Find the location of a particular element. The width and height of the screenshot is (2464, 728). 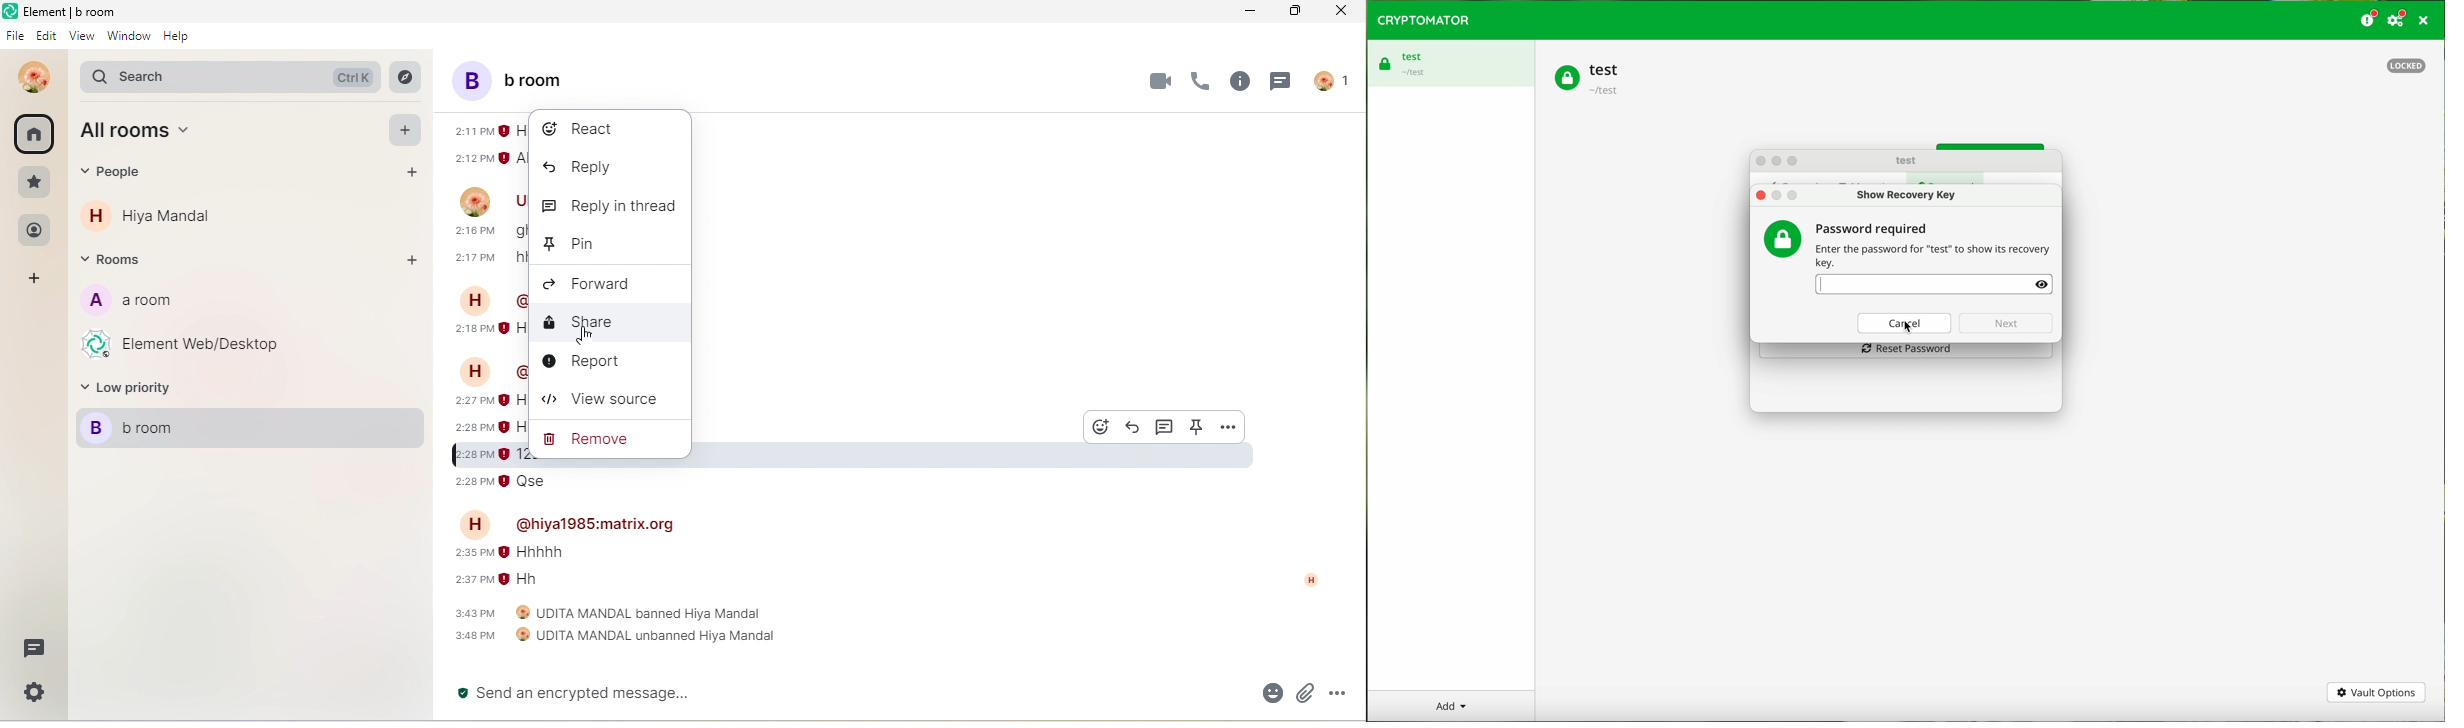

remove is located at coordinates (587, 442).